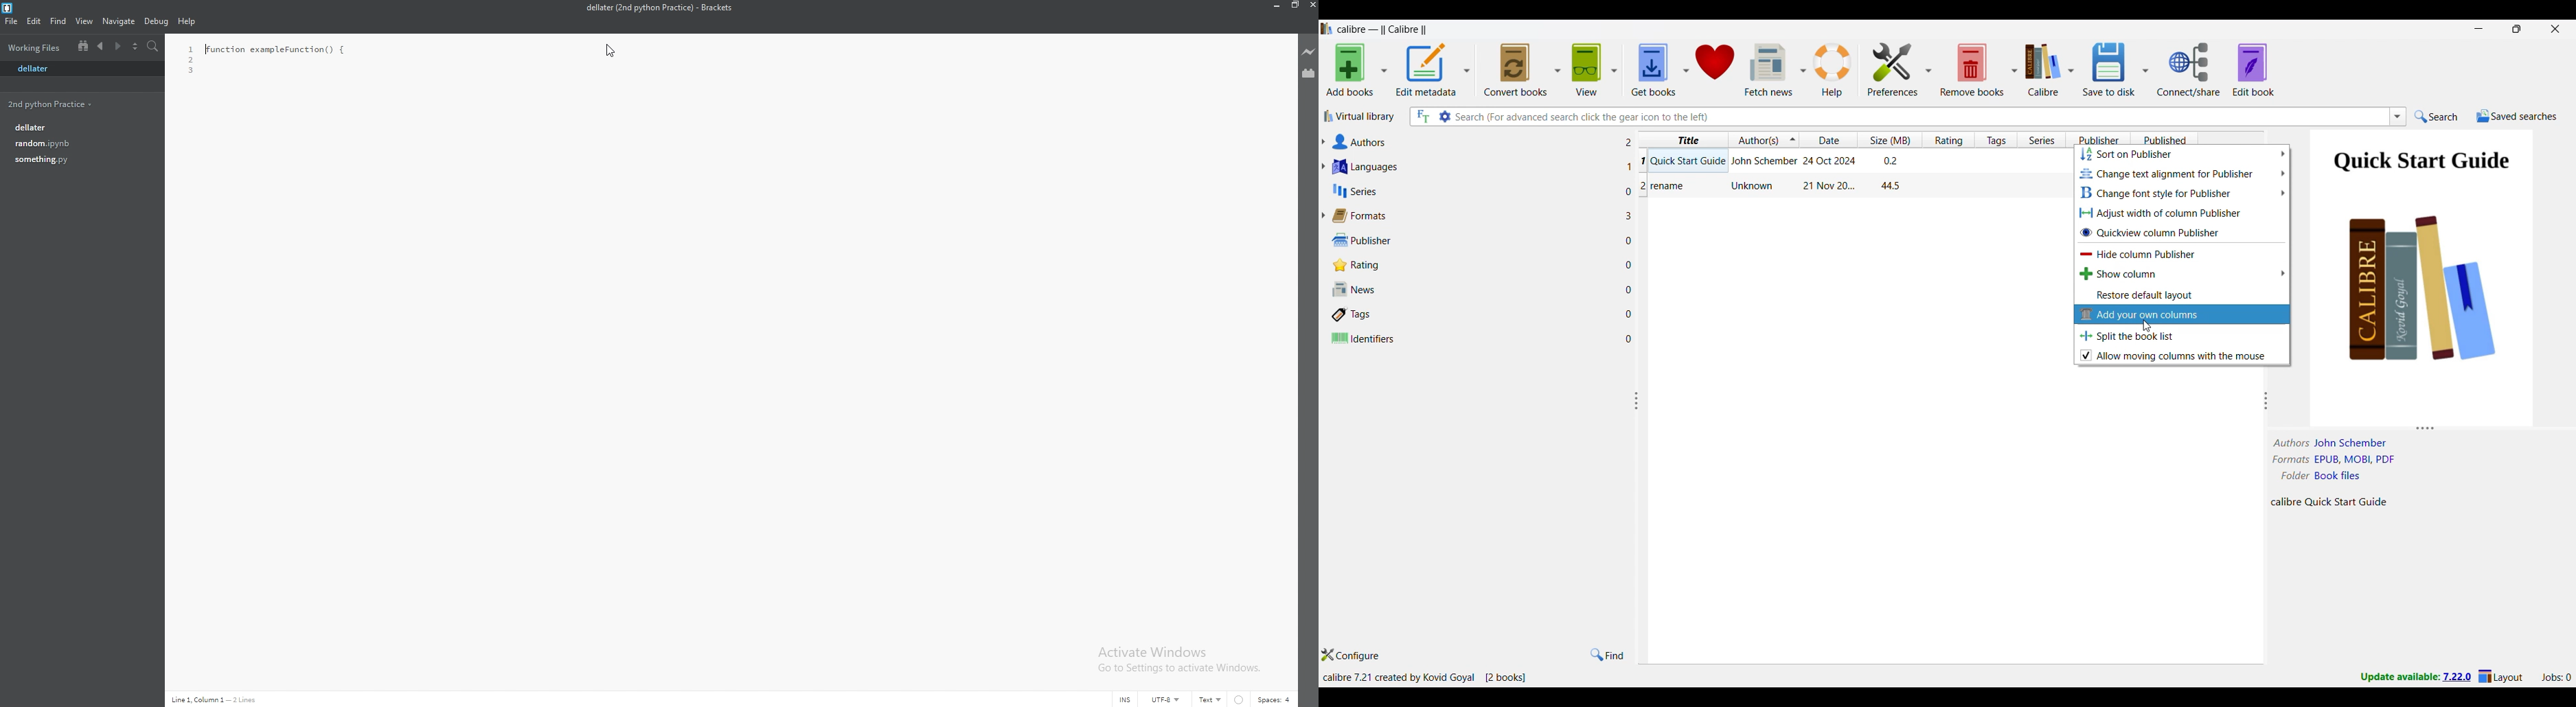 Image resolution: width=2576 pixels, height=728 pixels. I want to click on Change font style for Publisher options, so click(2182, 193).